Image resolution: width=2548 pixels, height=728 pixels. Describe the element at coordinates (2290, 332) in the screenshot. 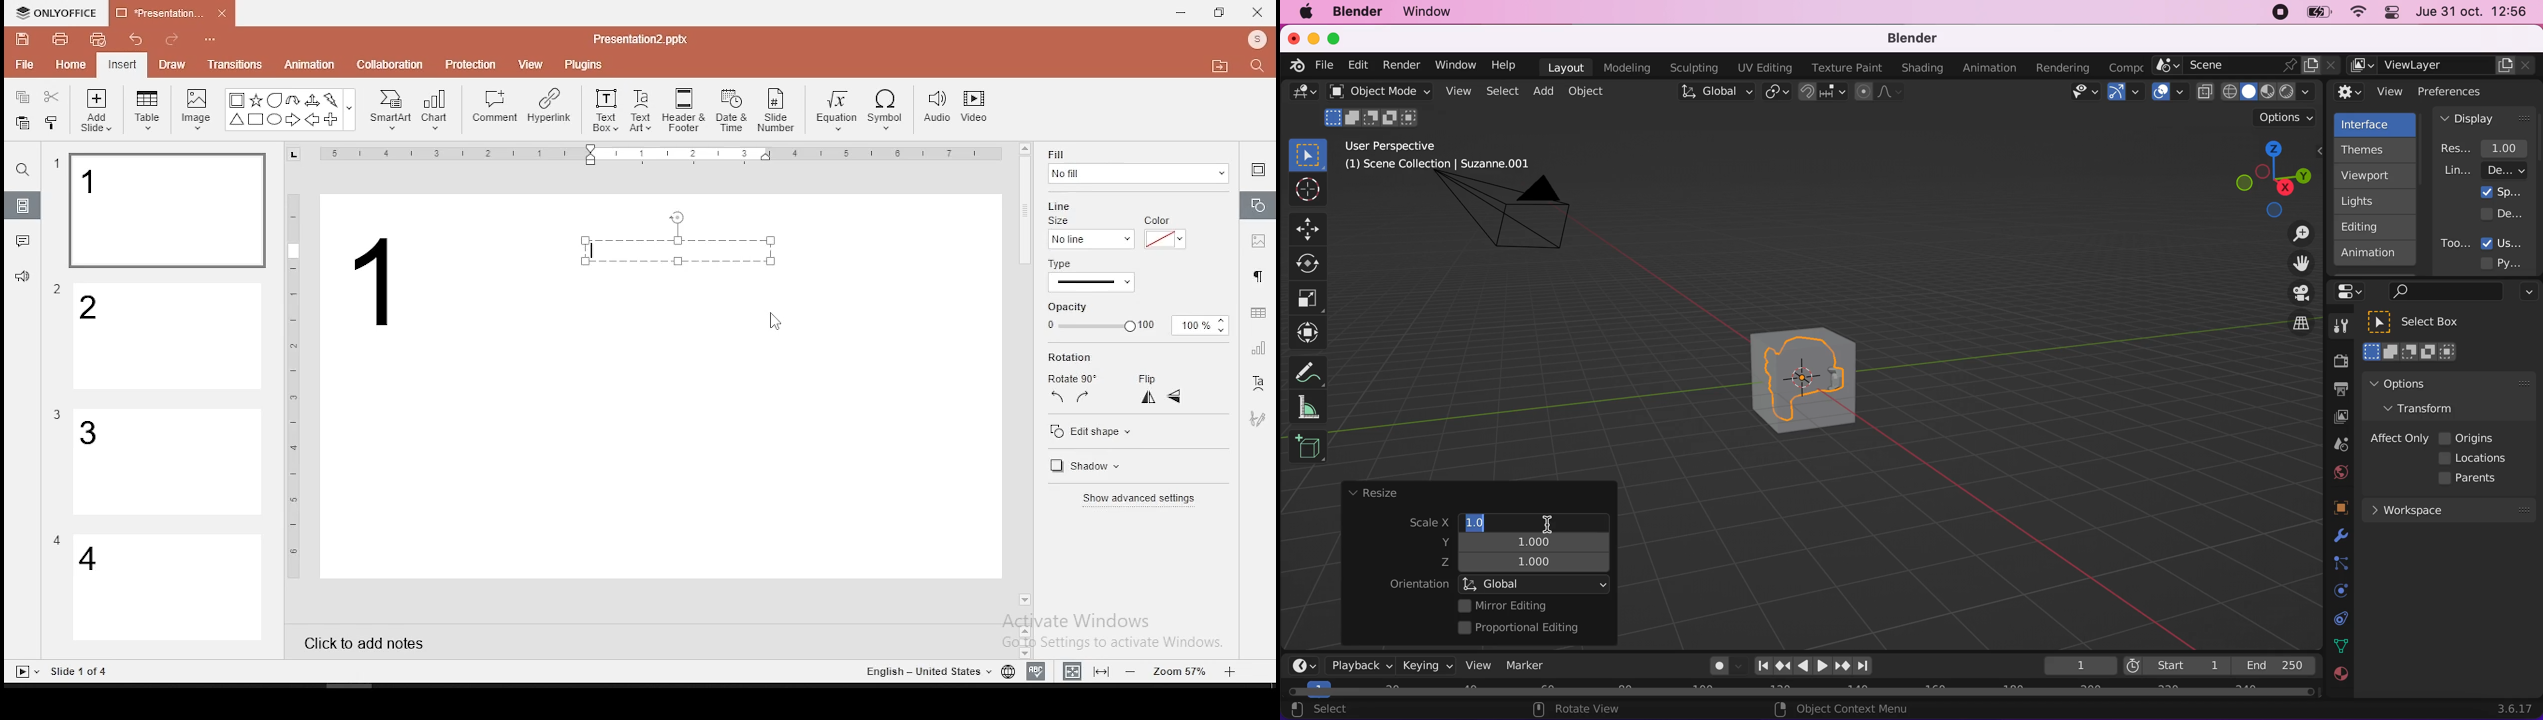

I see `switch the current view` at that location.